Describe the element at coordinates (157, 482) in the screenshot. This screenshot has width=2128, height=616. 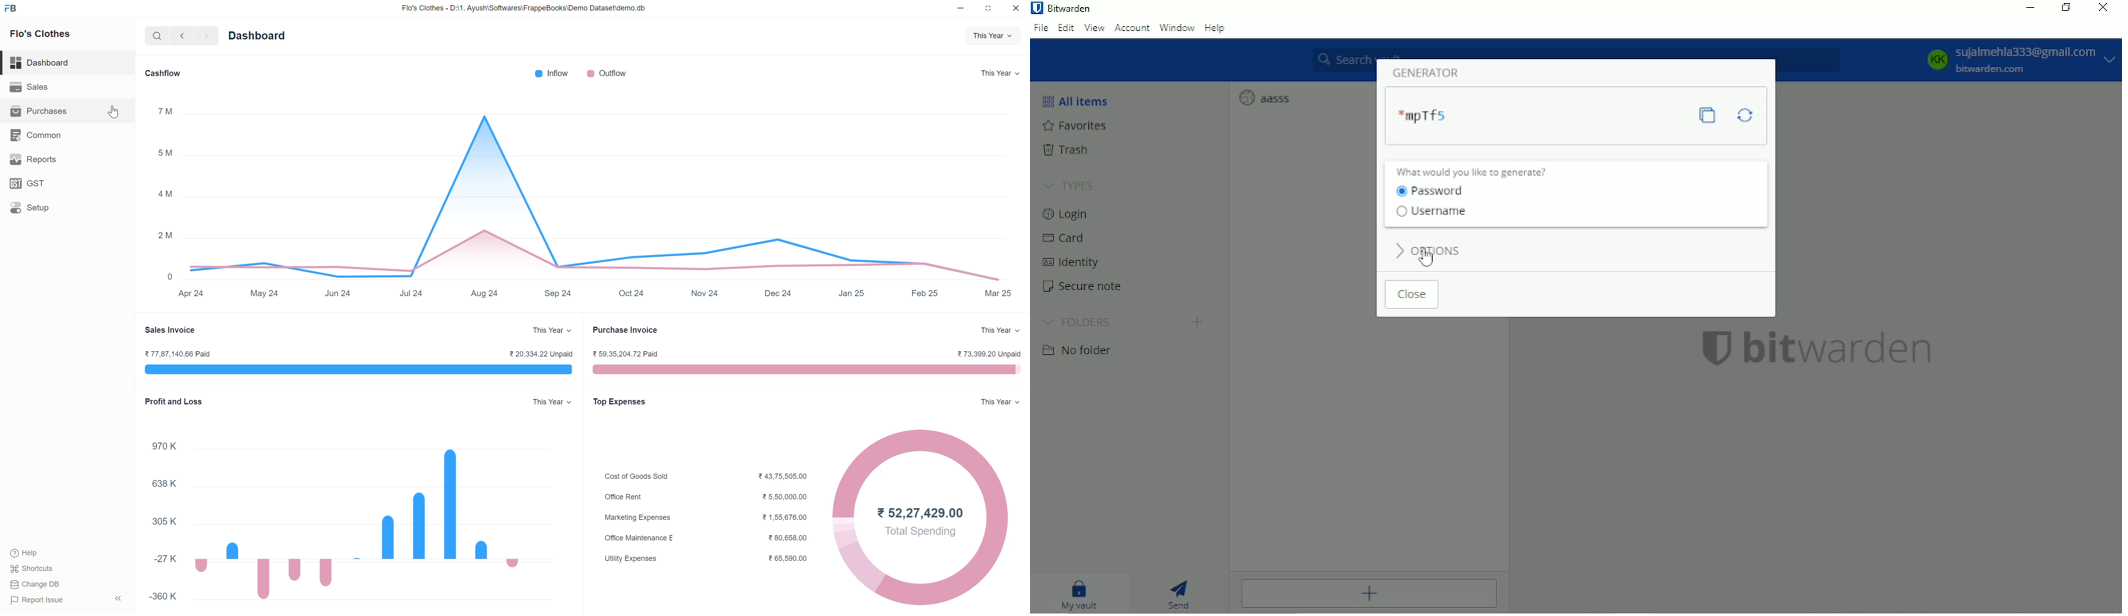
I see `638 K` at that location.